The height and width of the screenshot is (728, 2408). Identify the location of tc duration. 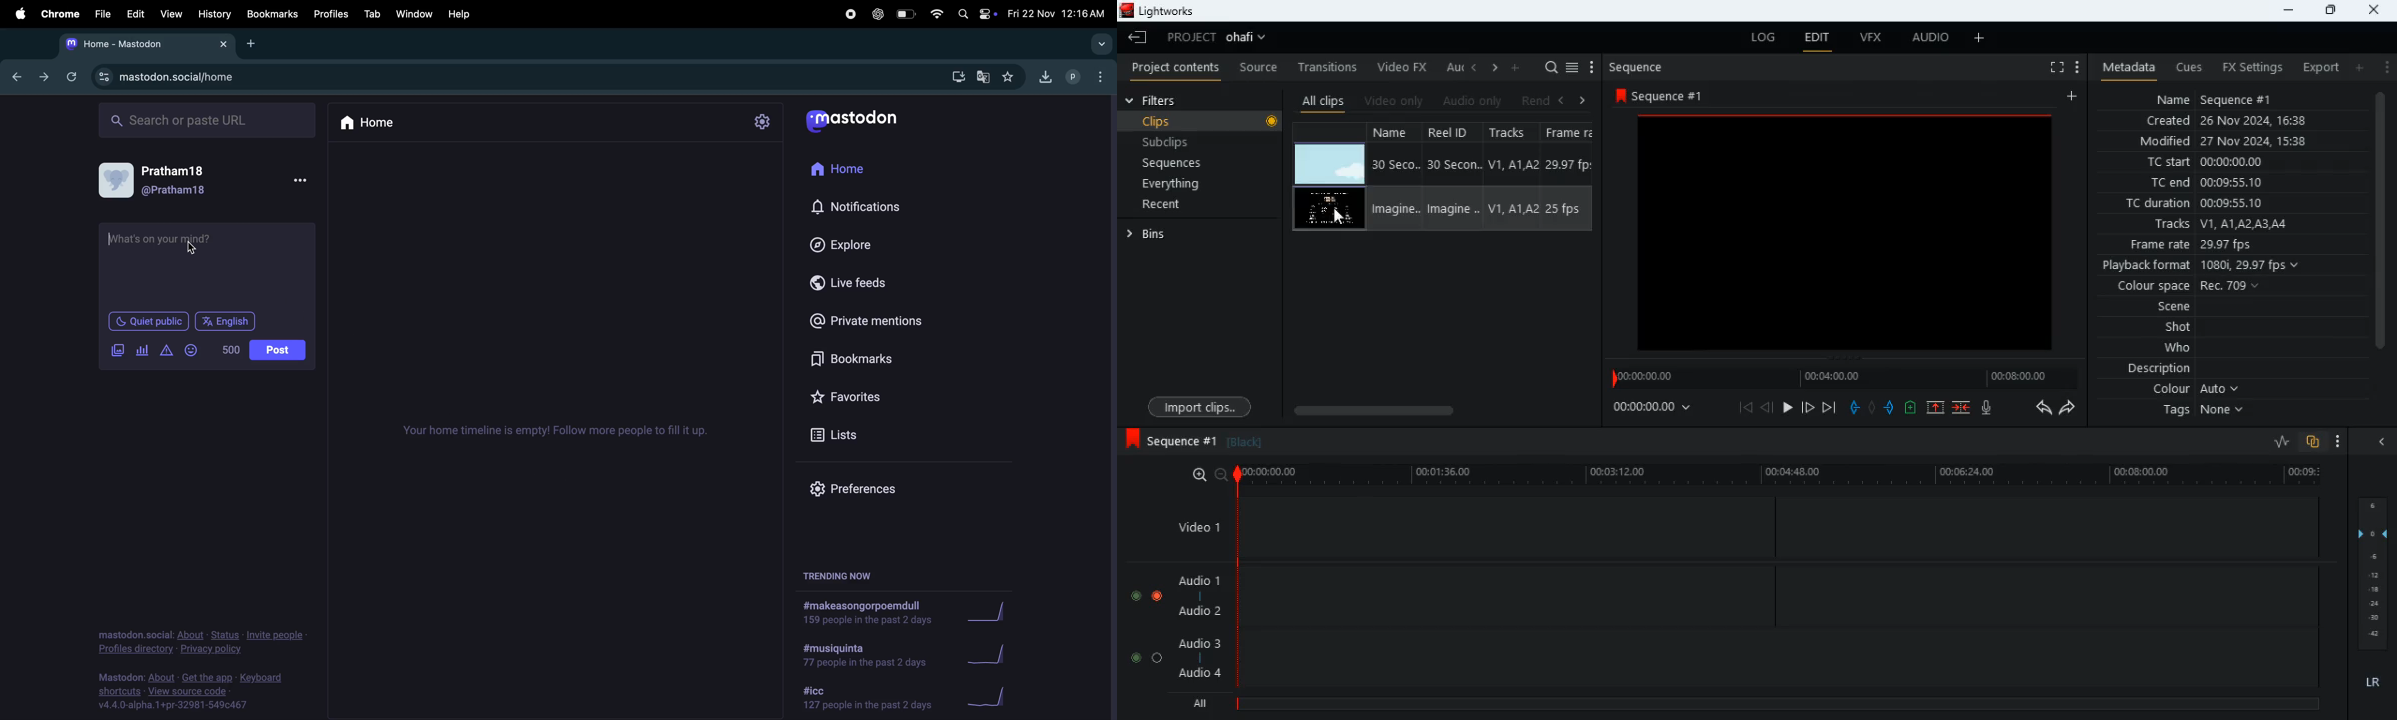
(2192, 203).